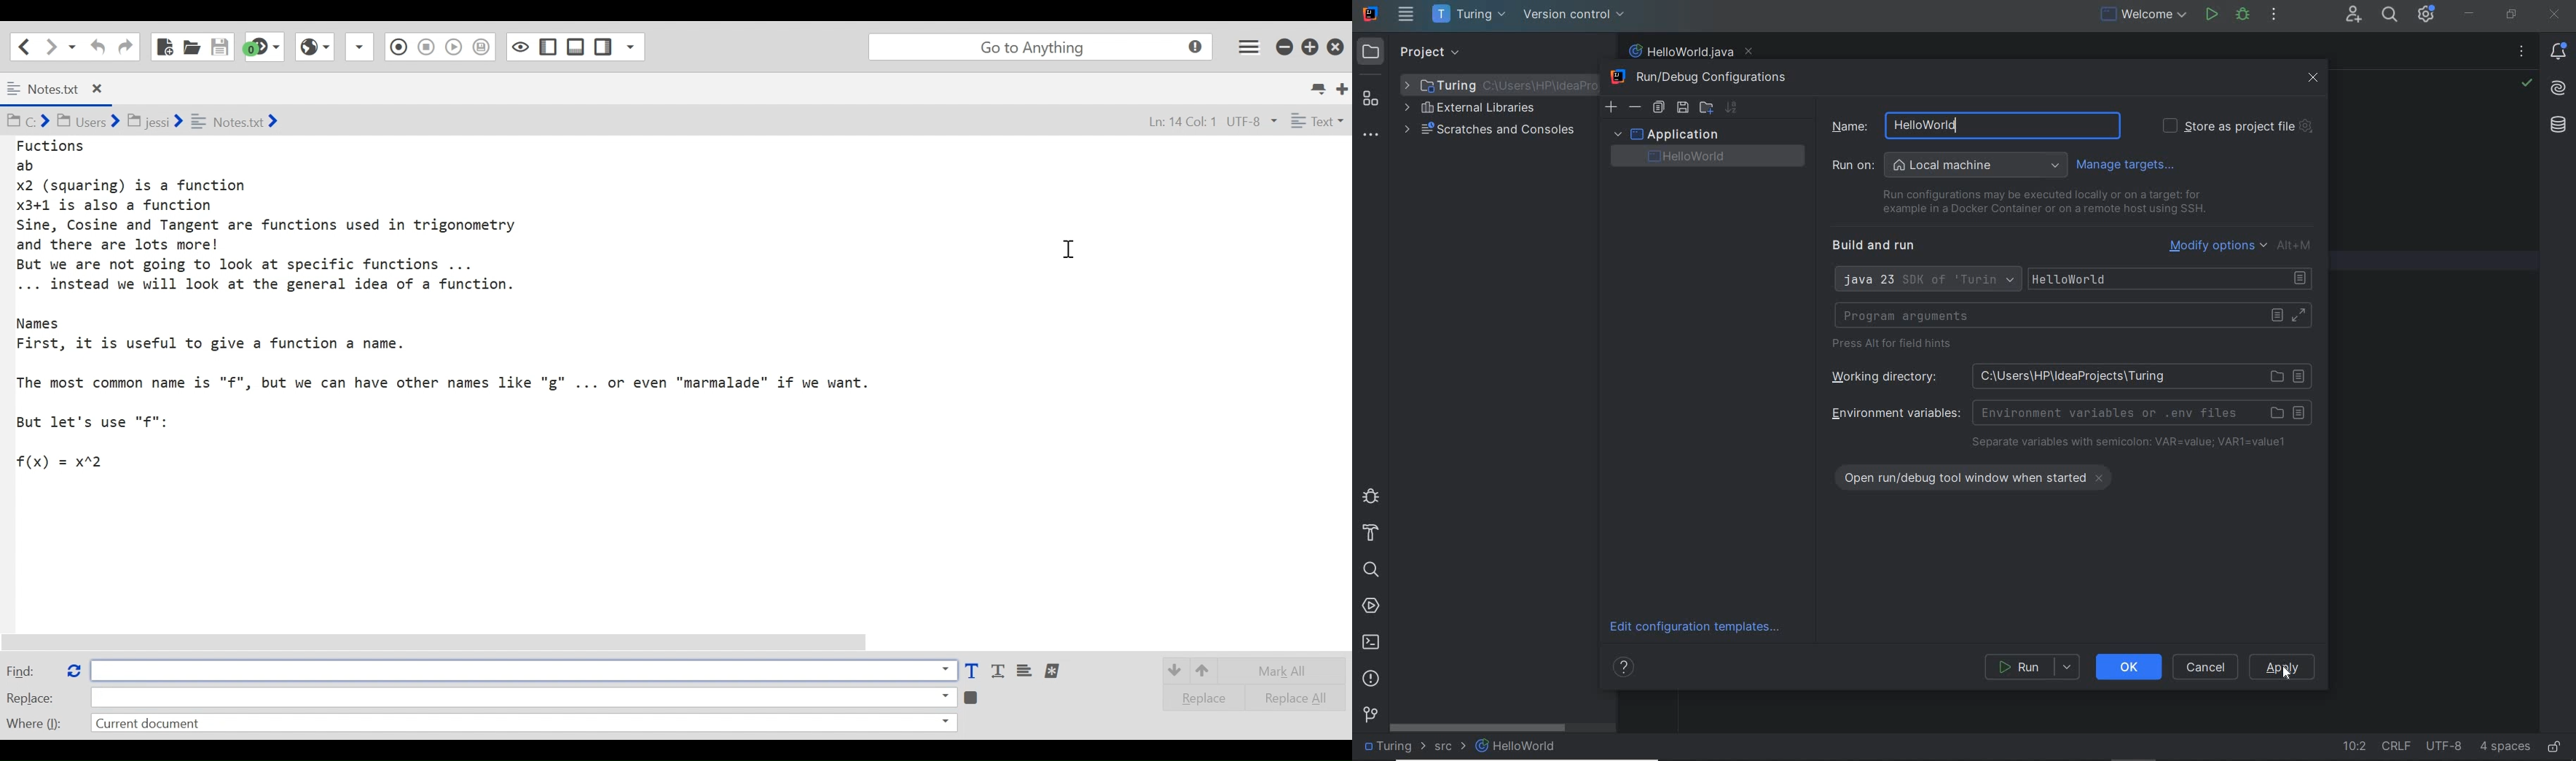 This screenshot has width=2576, height=784. I want to click on CLOSE, so click(2555, 15).